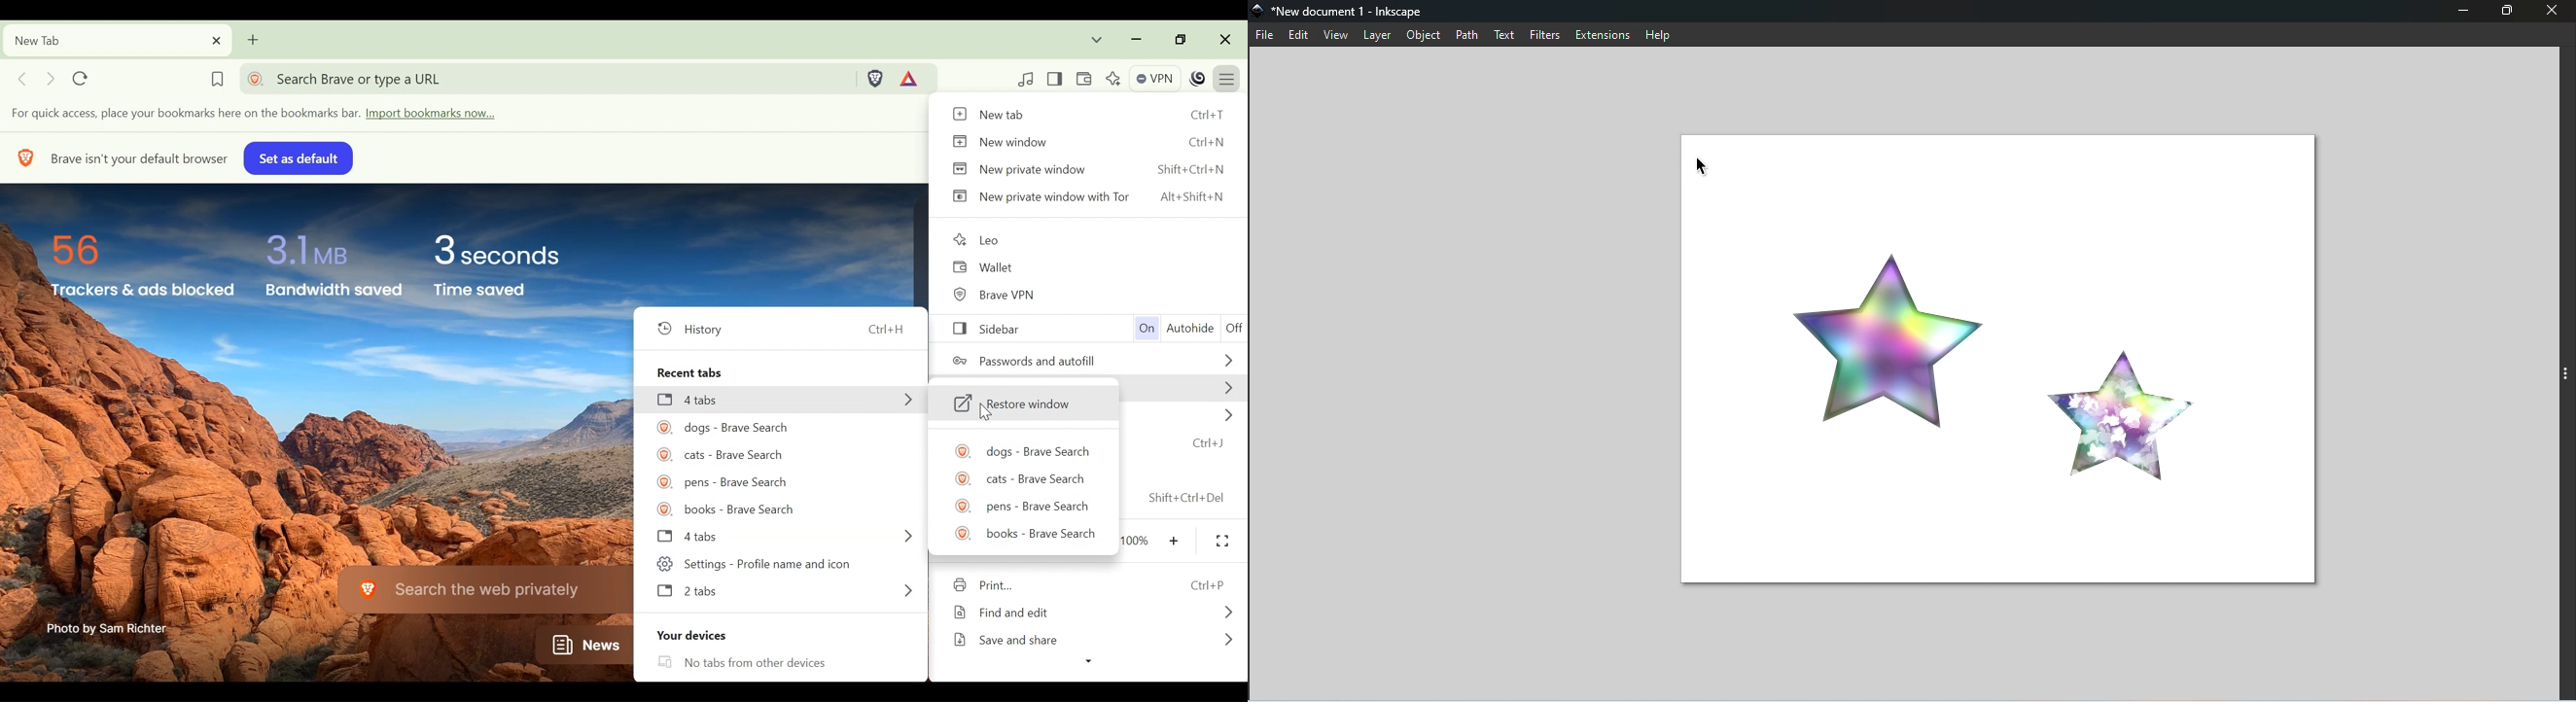  I want to click on Set as default, so click(297, 159).